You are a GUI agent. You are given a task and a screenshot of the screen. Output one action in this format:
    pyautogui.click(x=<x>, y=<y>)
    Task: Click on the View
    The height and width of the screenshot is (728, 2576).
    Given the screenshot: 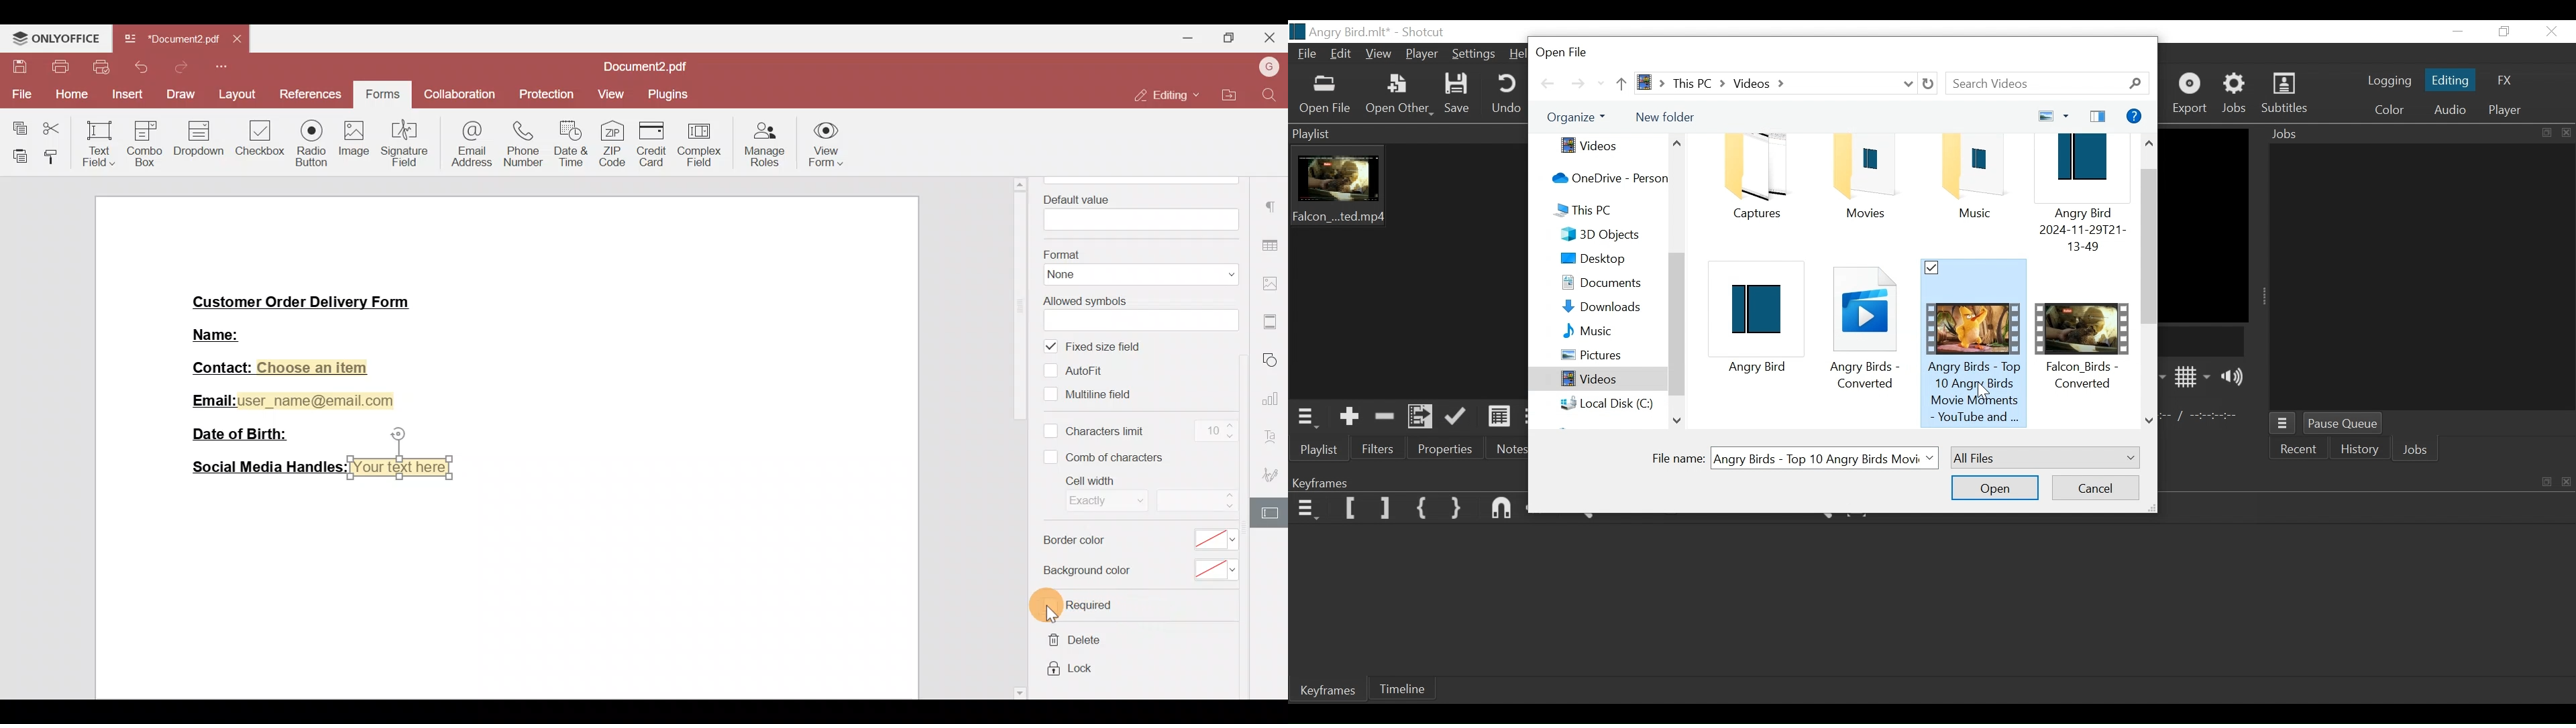 What is the action you would take?
    pyautogui.click(x=1380, y=54)
    